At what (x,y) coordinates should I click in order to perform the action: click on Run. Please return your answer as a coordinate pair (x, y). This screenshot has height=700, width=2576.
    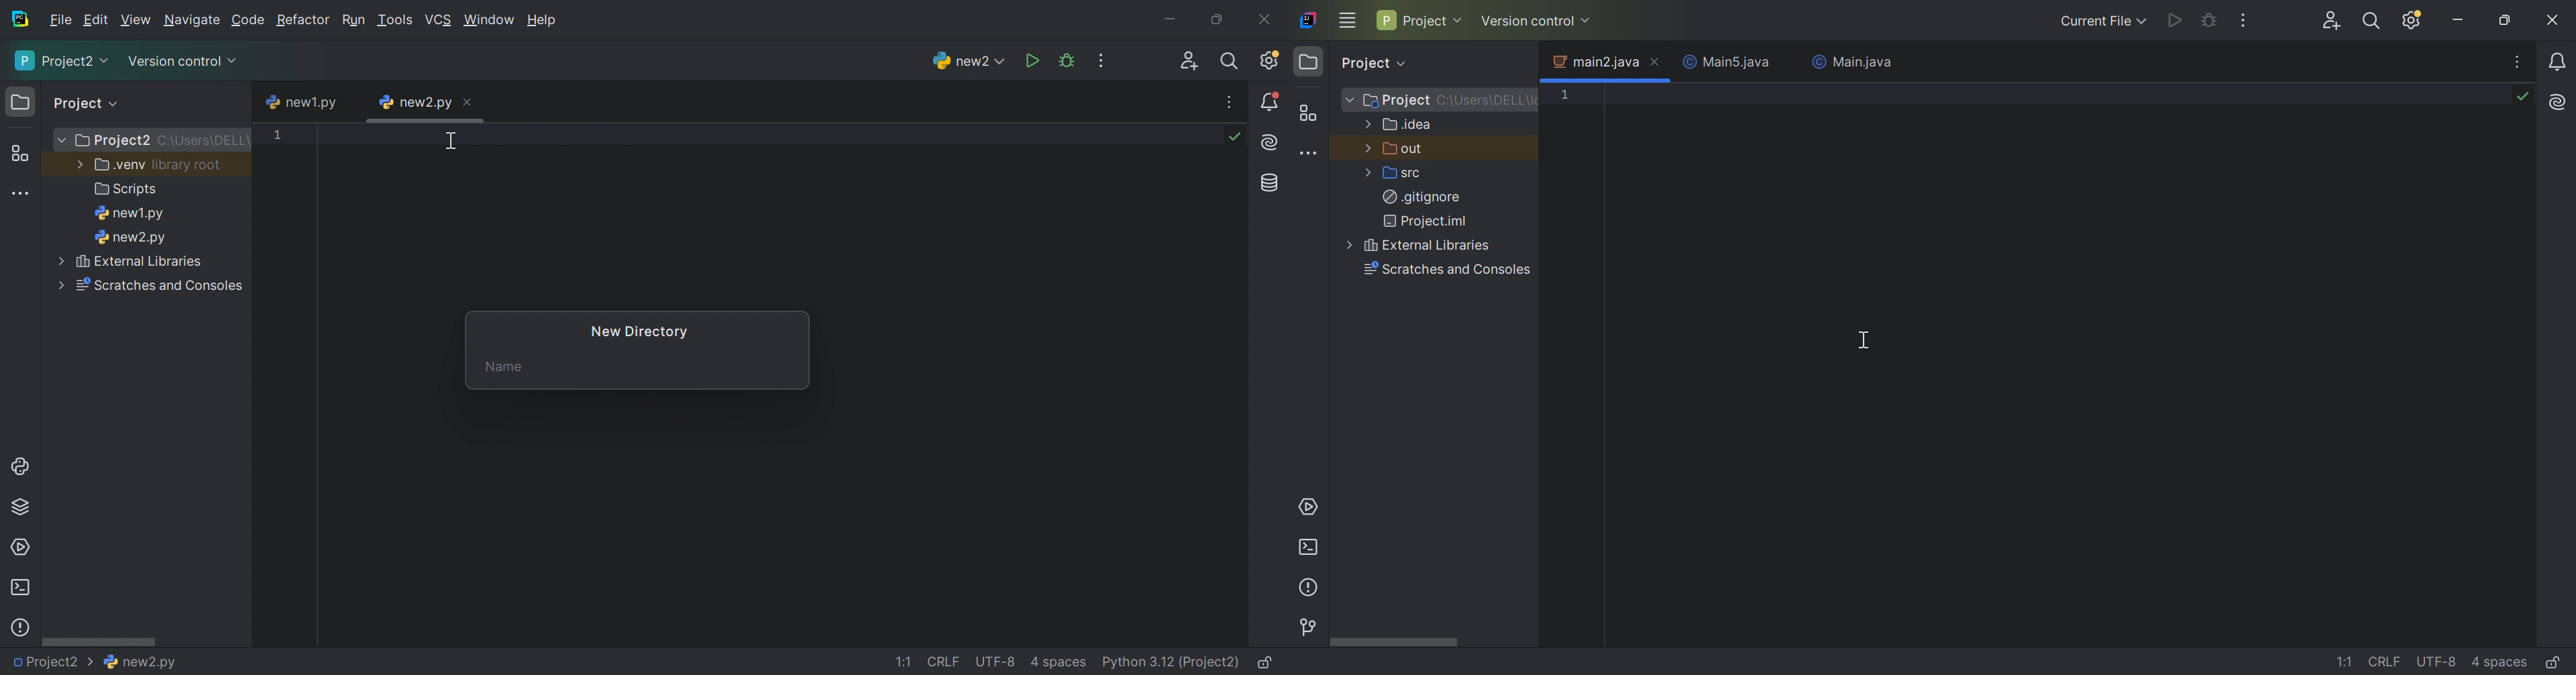
    Looking at the image, I should click on (2176, 21).